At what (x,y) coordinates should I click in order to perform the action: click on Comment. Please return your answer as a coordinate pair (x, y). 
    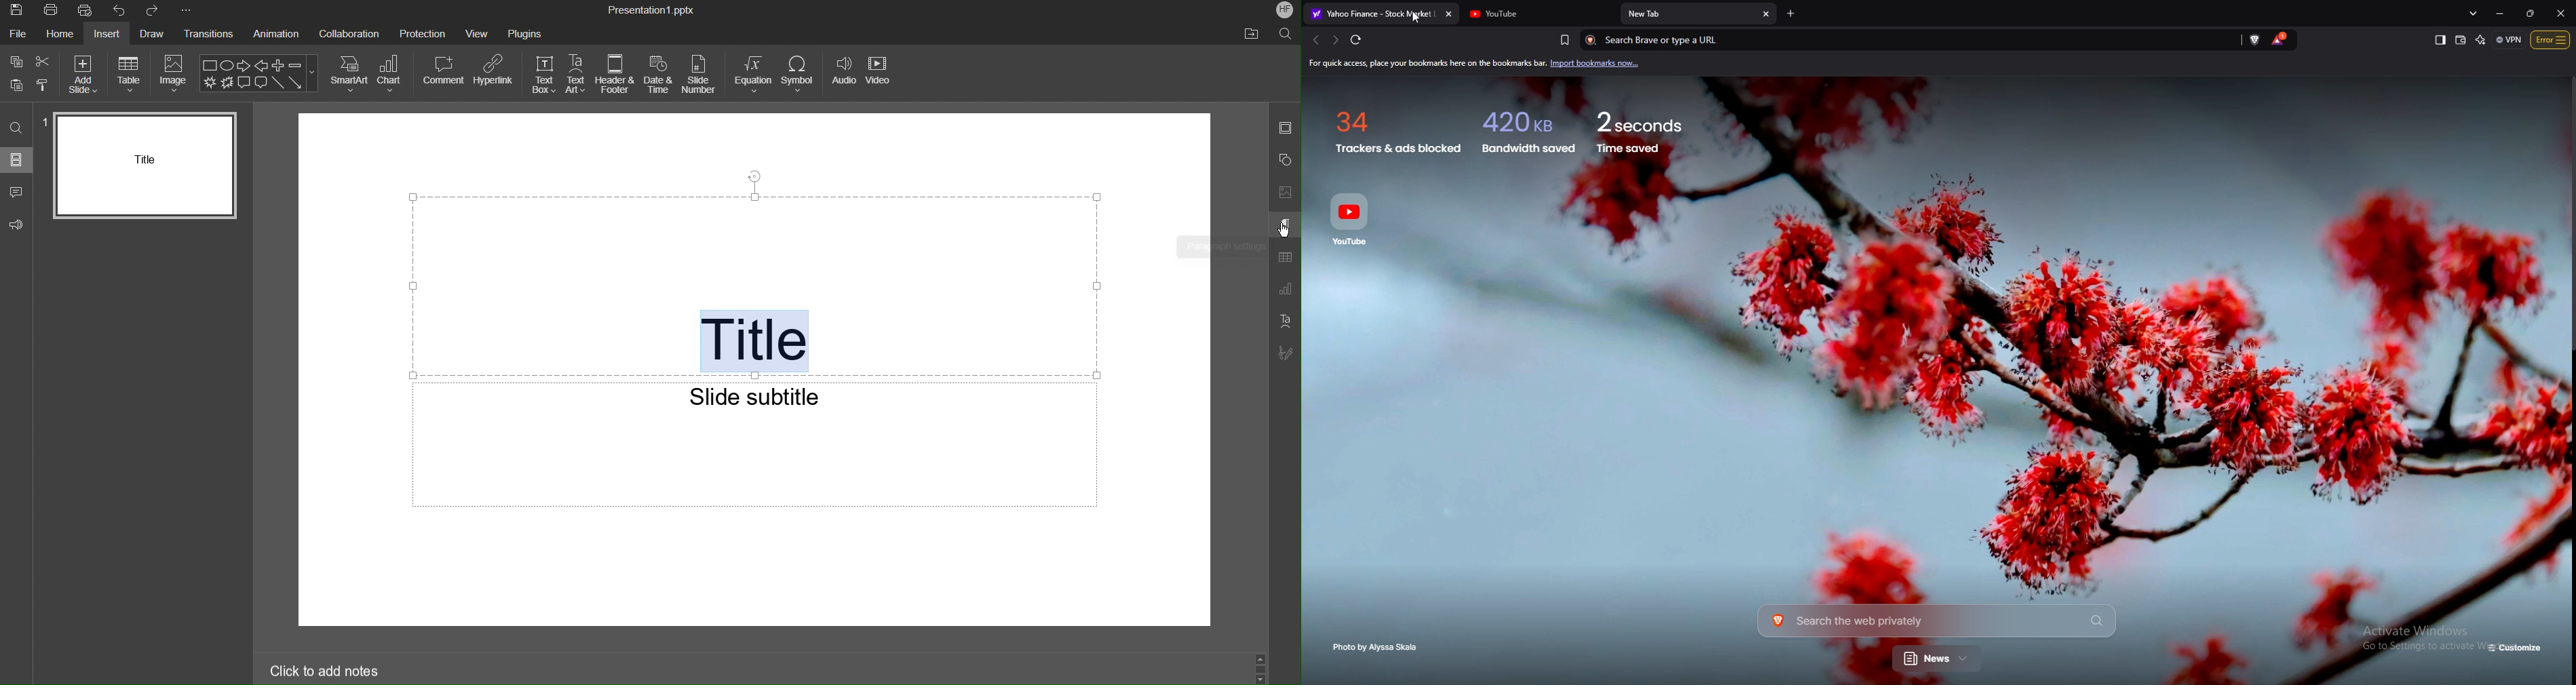
    Looking at the image, I should click on (443, 73).